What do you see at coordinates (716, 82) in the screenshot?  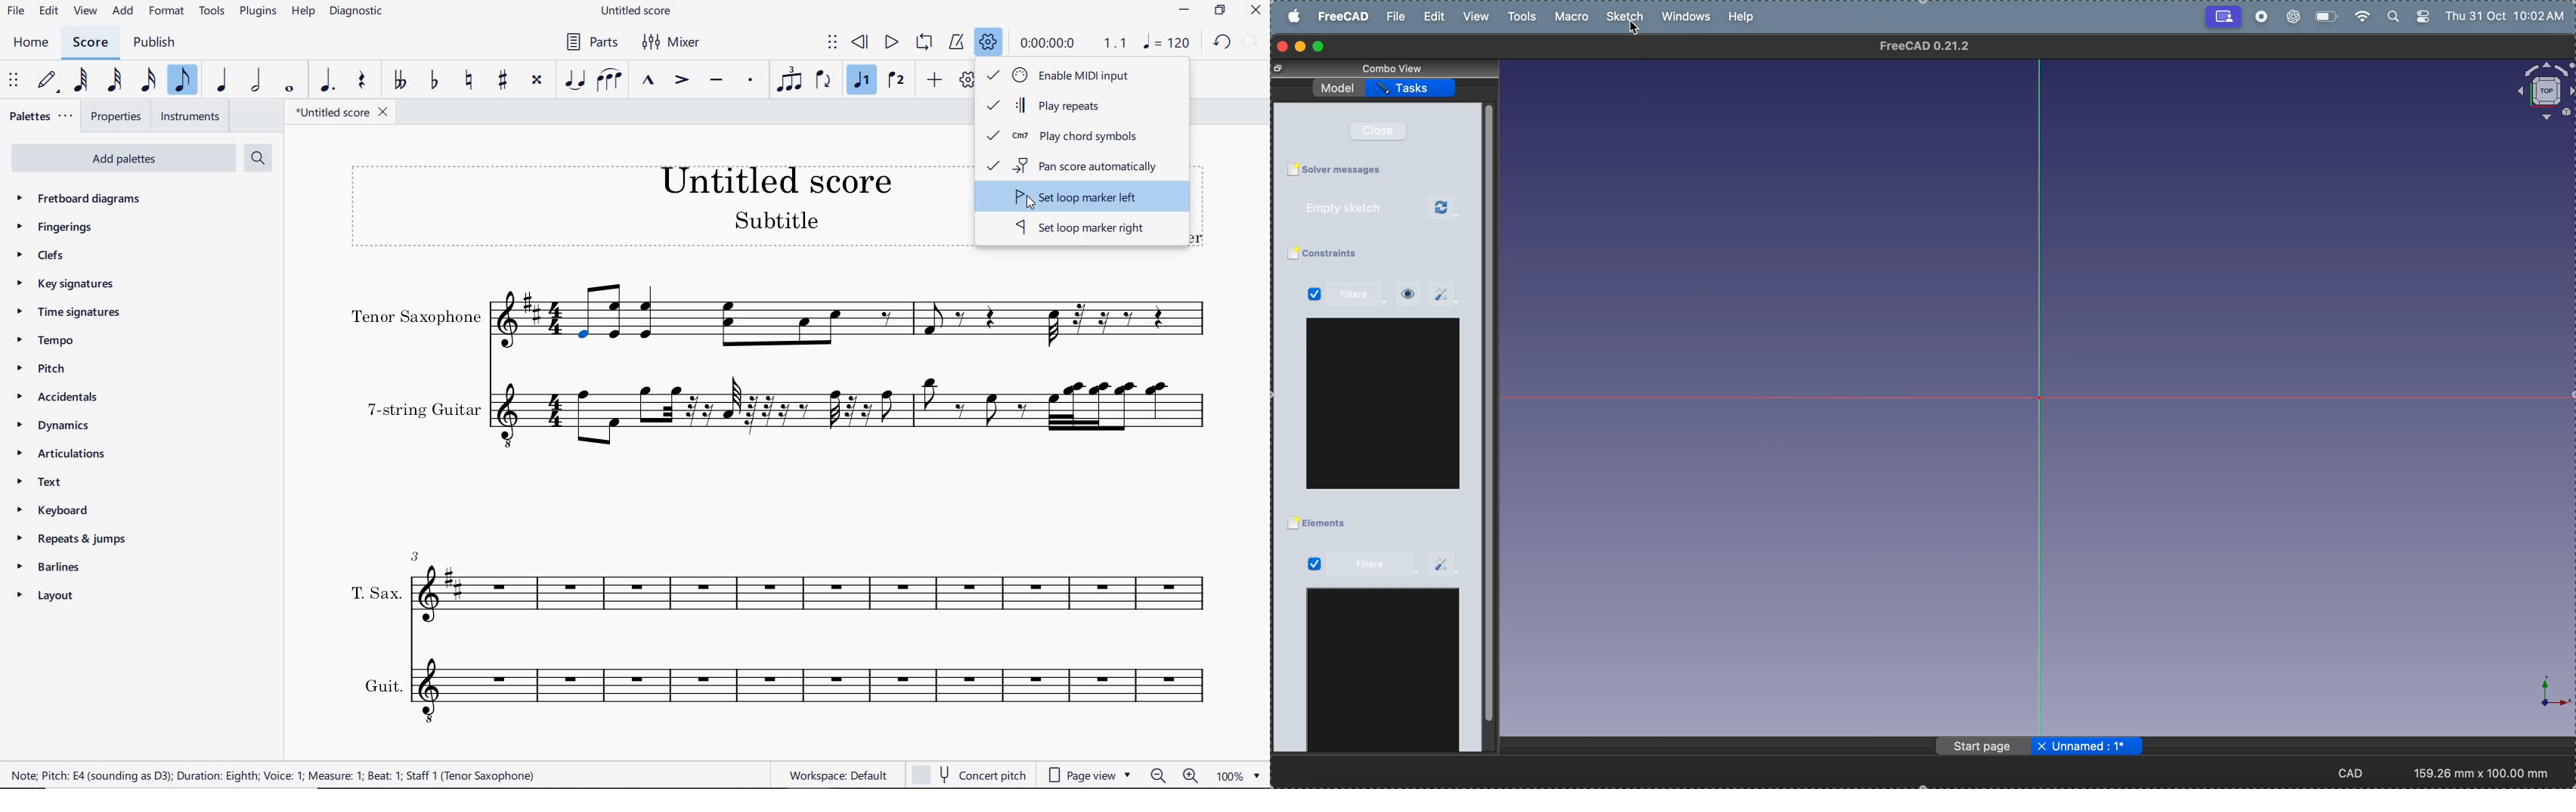 I see `TENUTO` at bounding box center [716, 82].